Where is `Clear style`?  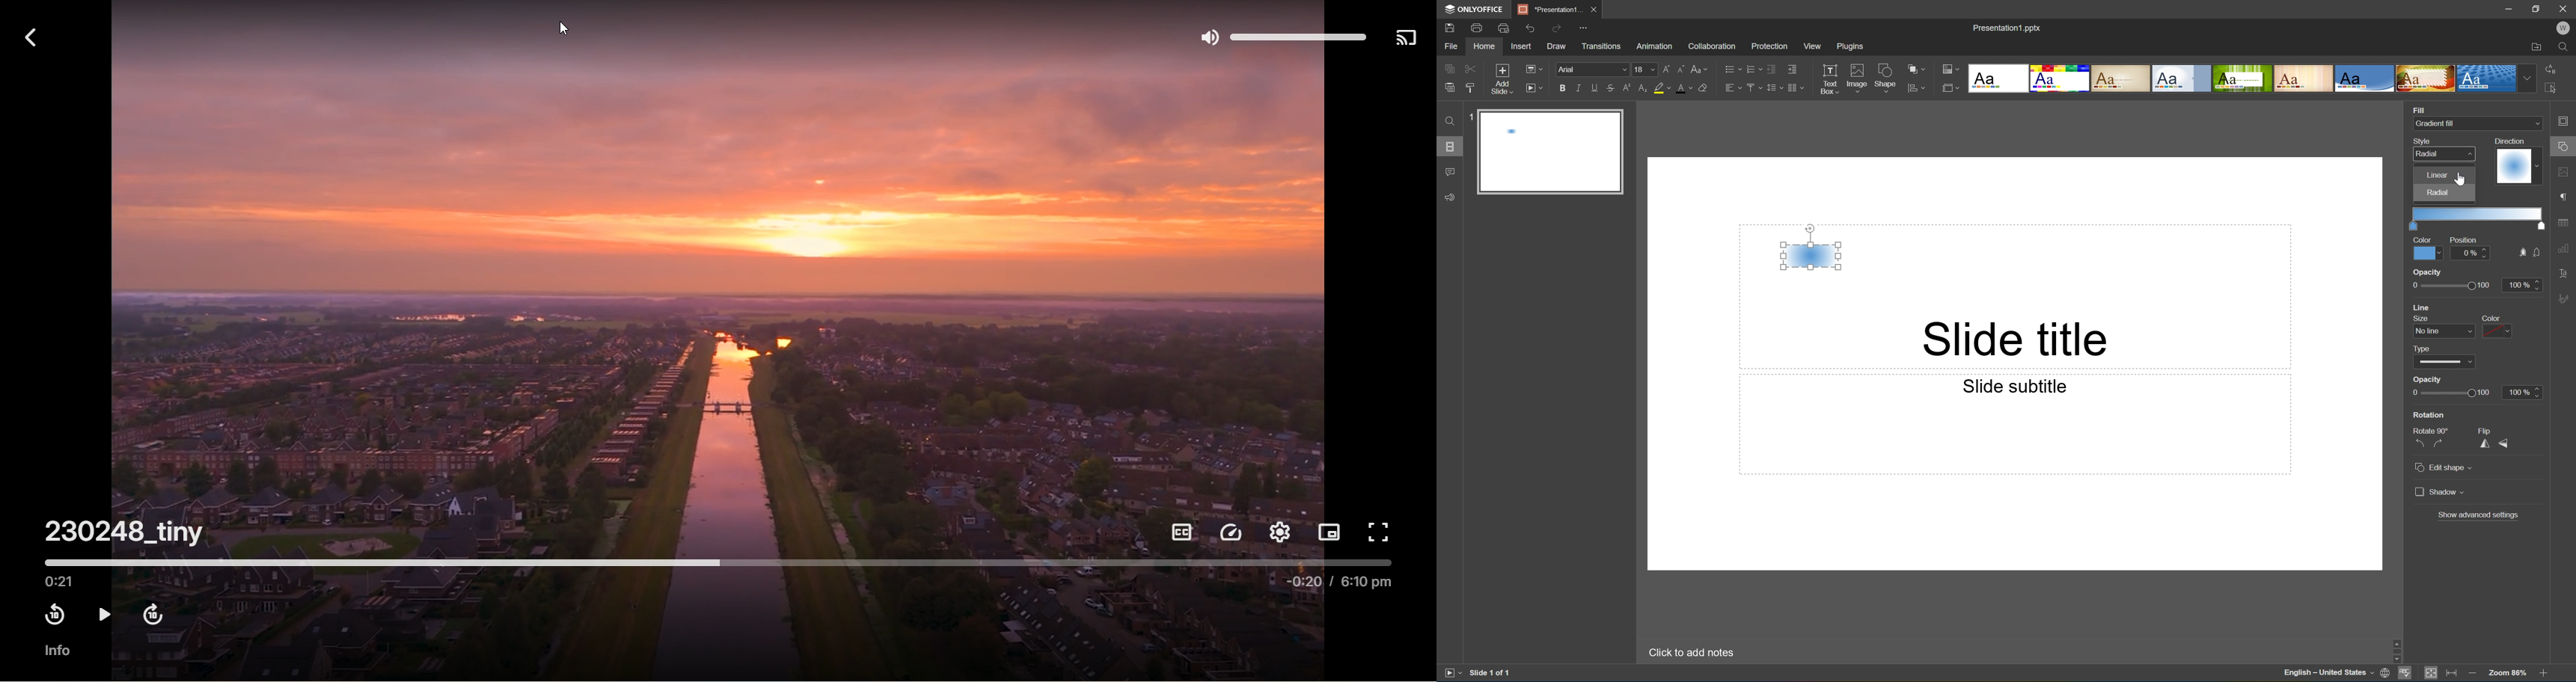 Clear style is located at coordinates (1703, 87).